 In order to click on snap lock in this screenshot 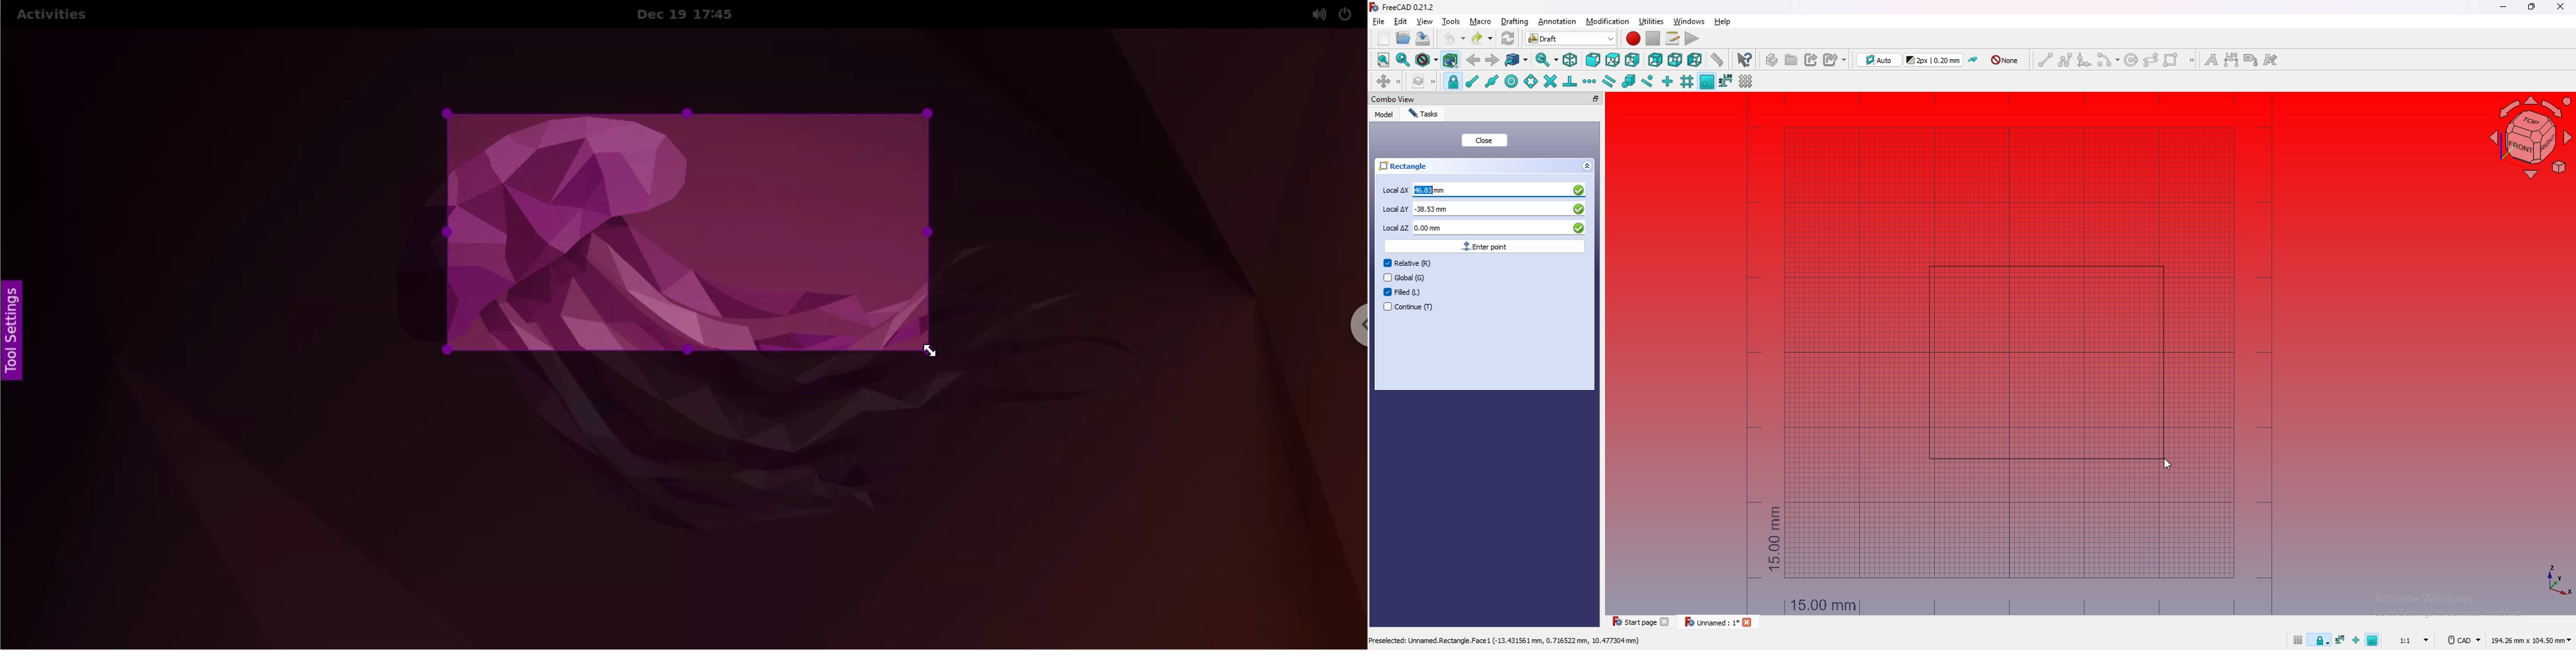, I will do `click(1453, 81)`.